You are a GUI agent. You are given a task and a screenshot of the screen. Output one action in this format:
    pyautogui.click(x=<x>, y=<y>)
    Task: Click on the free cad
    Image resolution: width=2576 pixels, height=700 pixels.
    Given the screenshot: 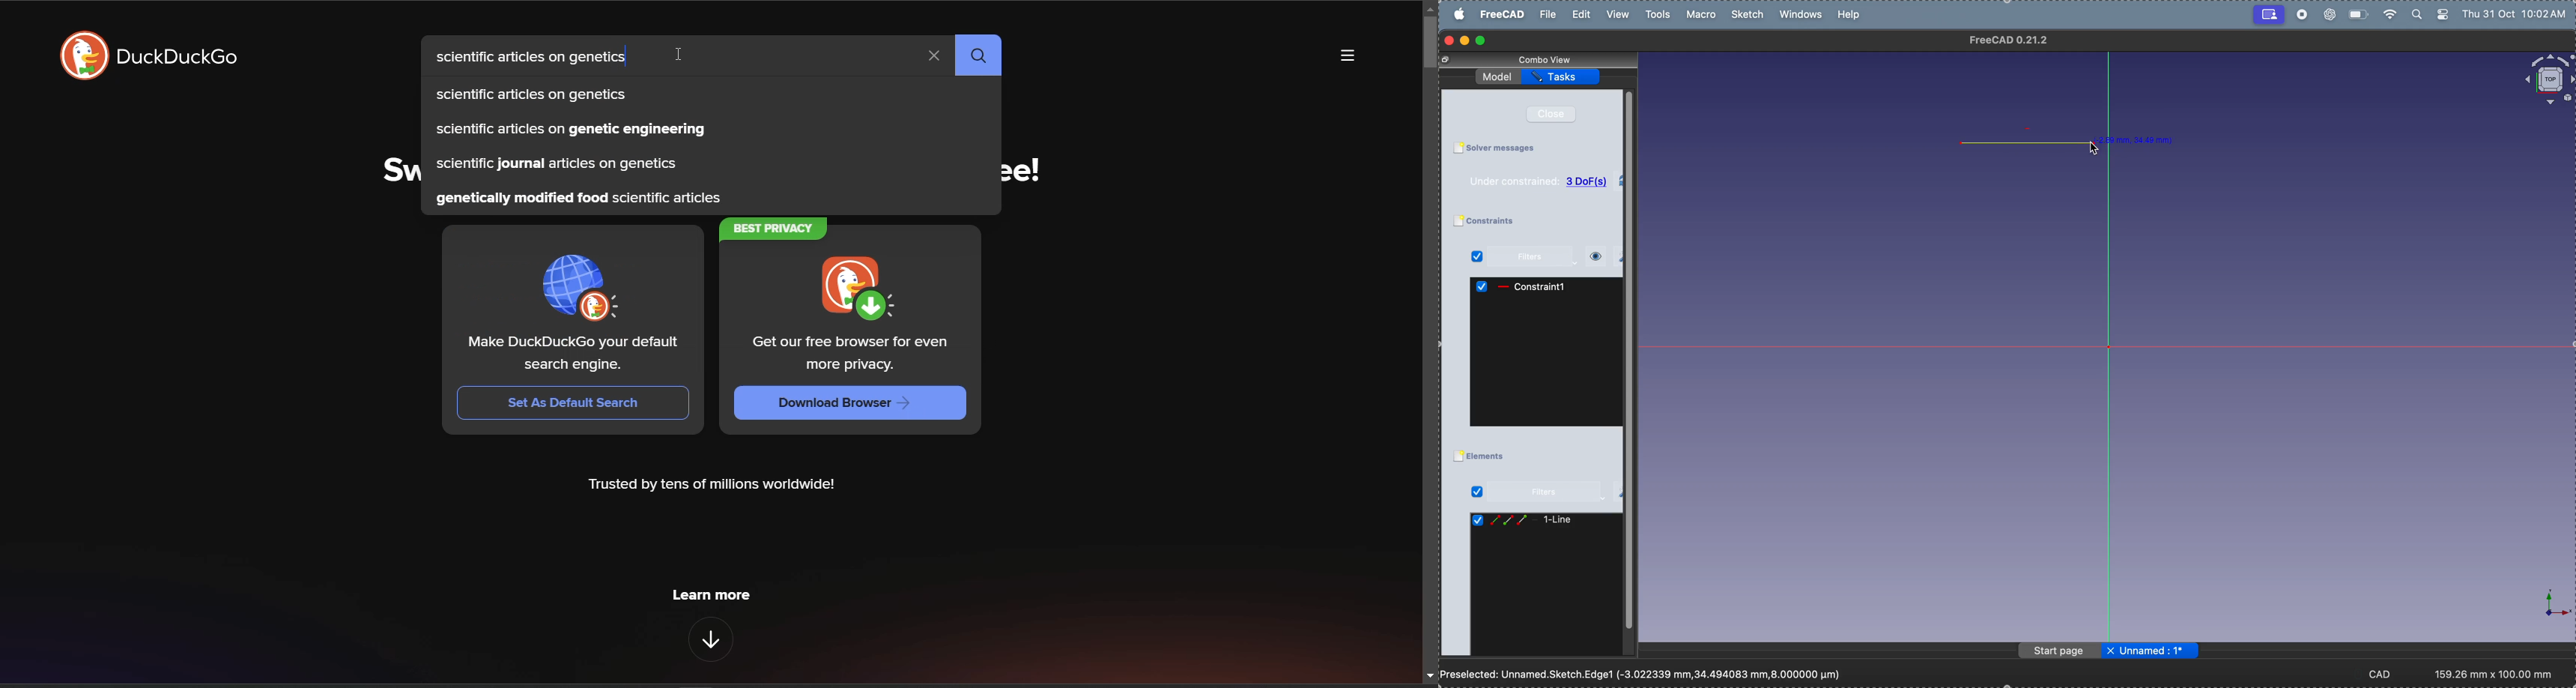 What is the action you would take?
    pyautogui.click(x=1504, y=14)
    